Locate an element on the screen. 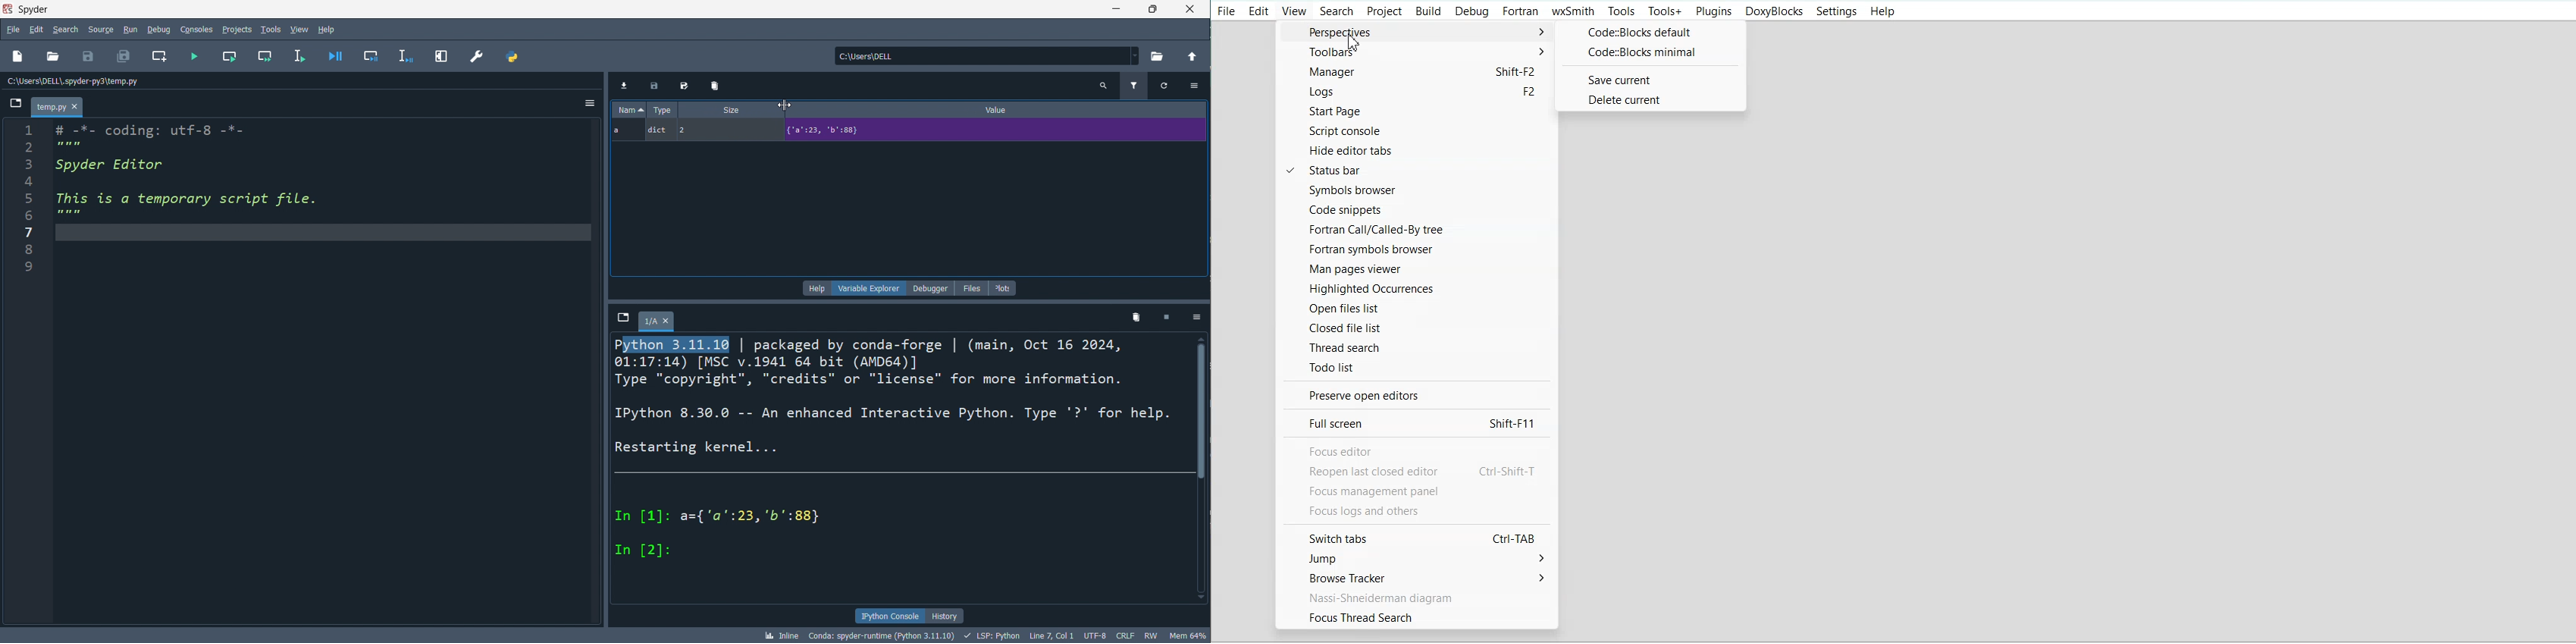  files is located at coordinates (968, 289).